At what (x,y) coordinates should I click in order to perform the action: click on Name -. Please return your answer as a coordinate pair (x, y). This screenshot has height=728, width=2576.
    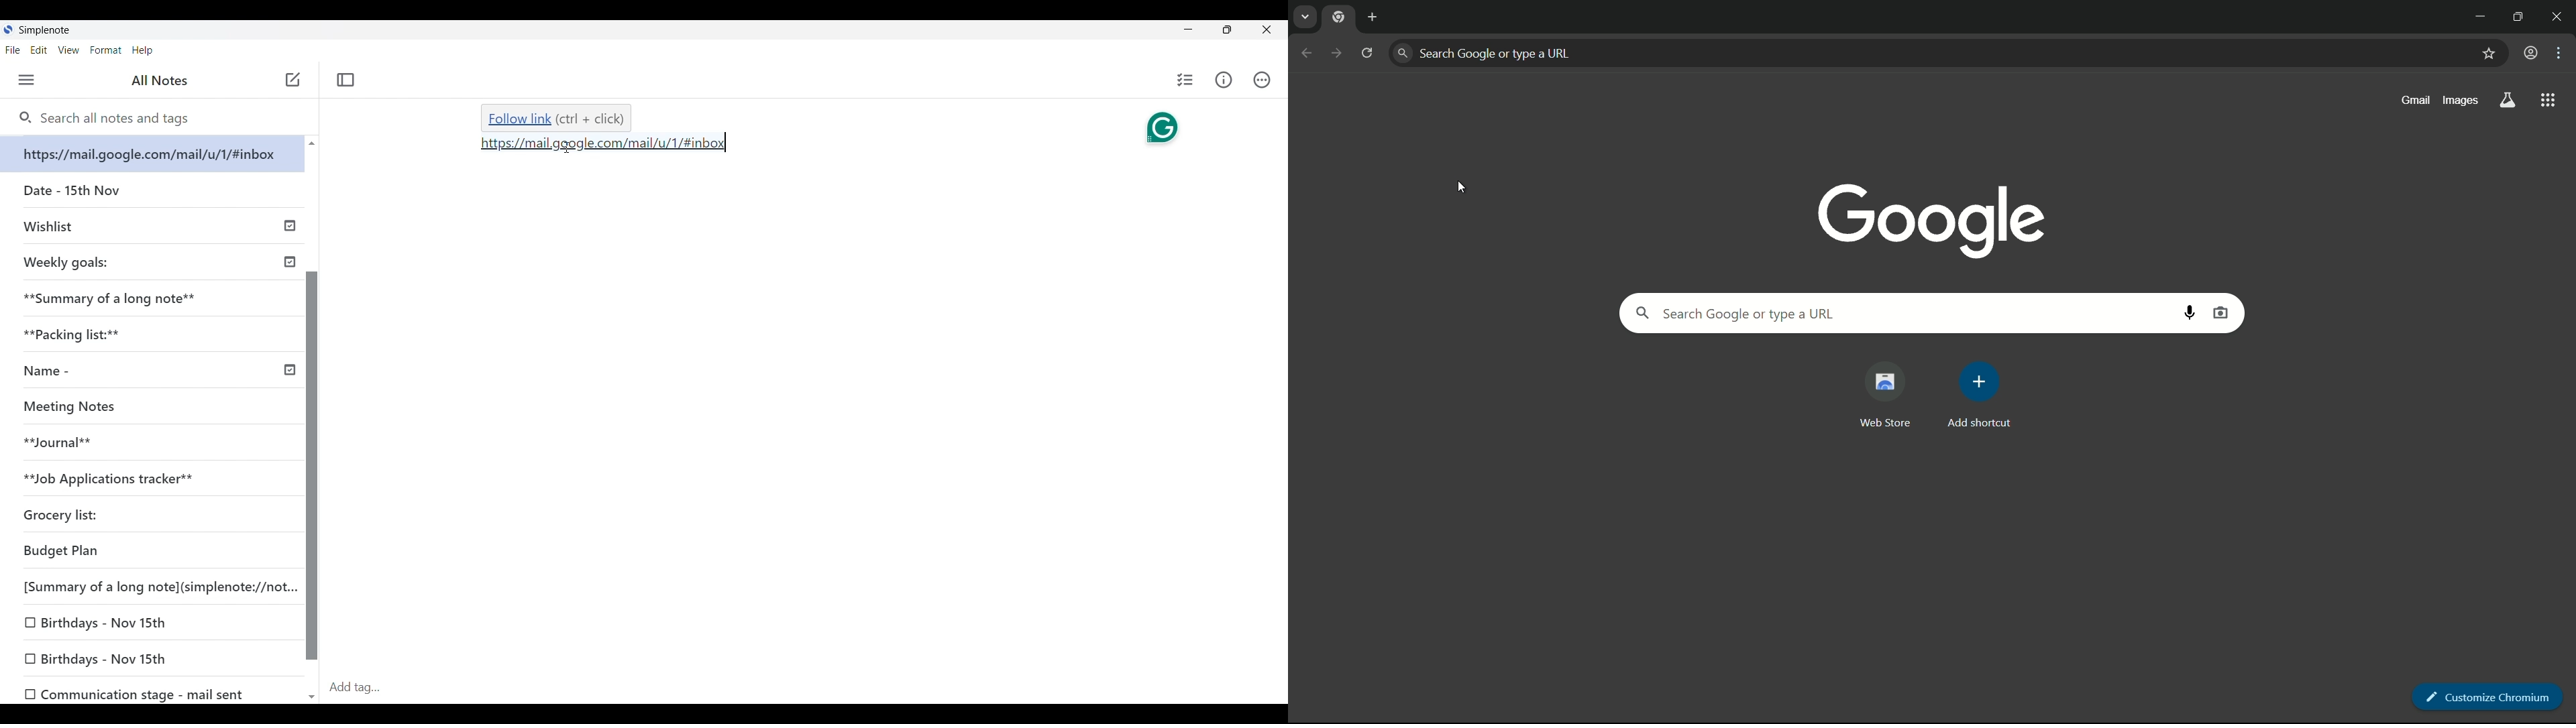
    Looking at the image, I should click on (48, 369).